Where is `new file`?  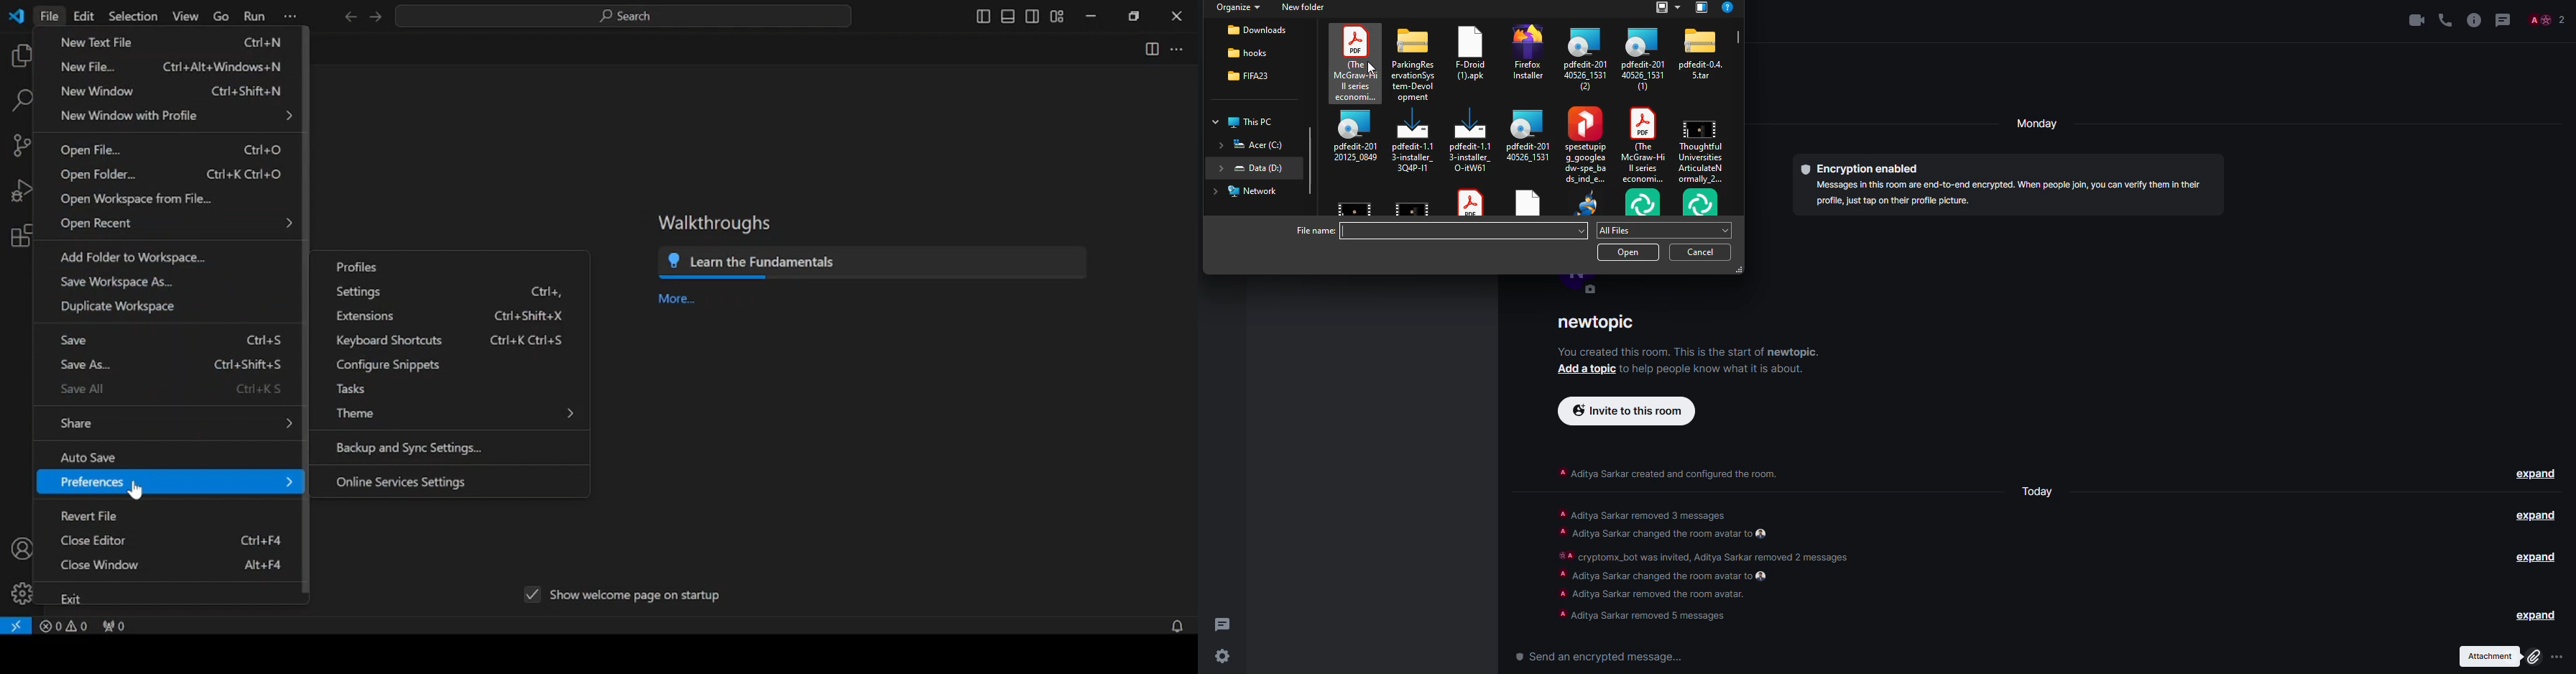 new file is located at coordinates (87, 67).